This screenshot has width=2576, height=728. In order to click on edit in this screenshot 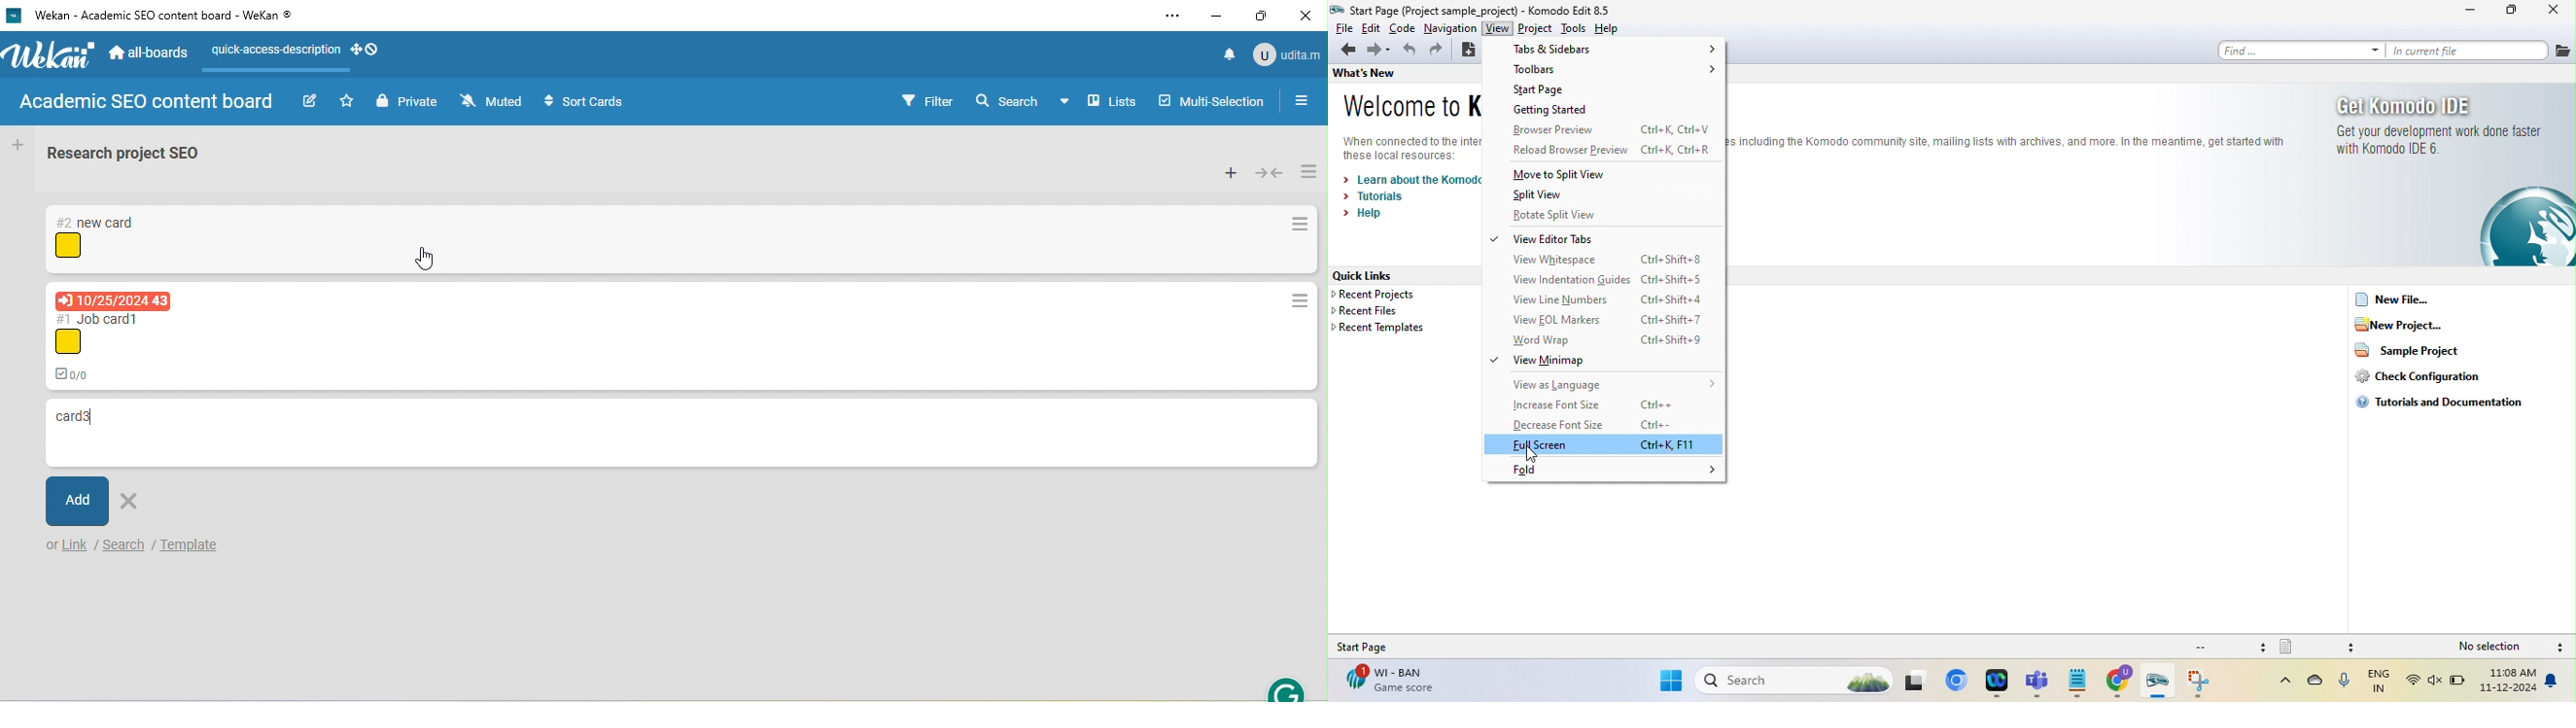, I will do `click(309, 102)`.